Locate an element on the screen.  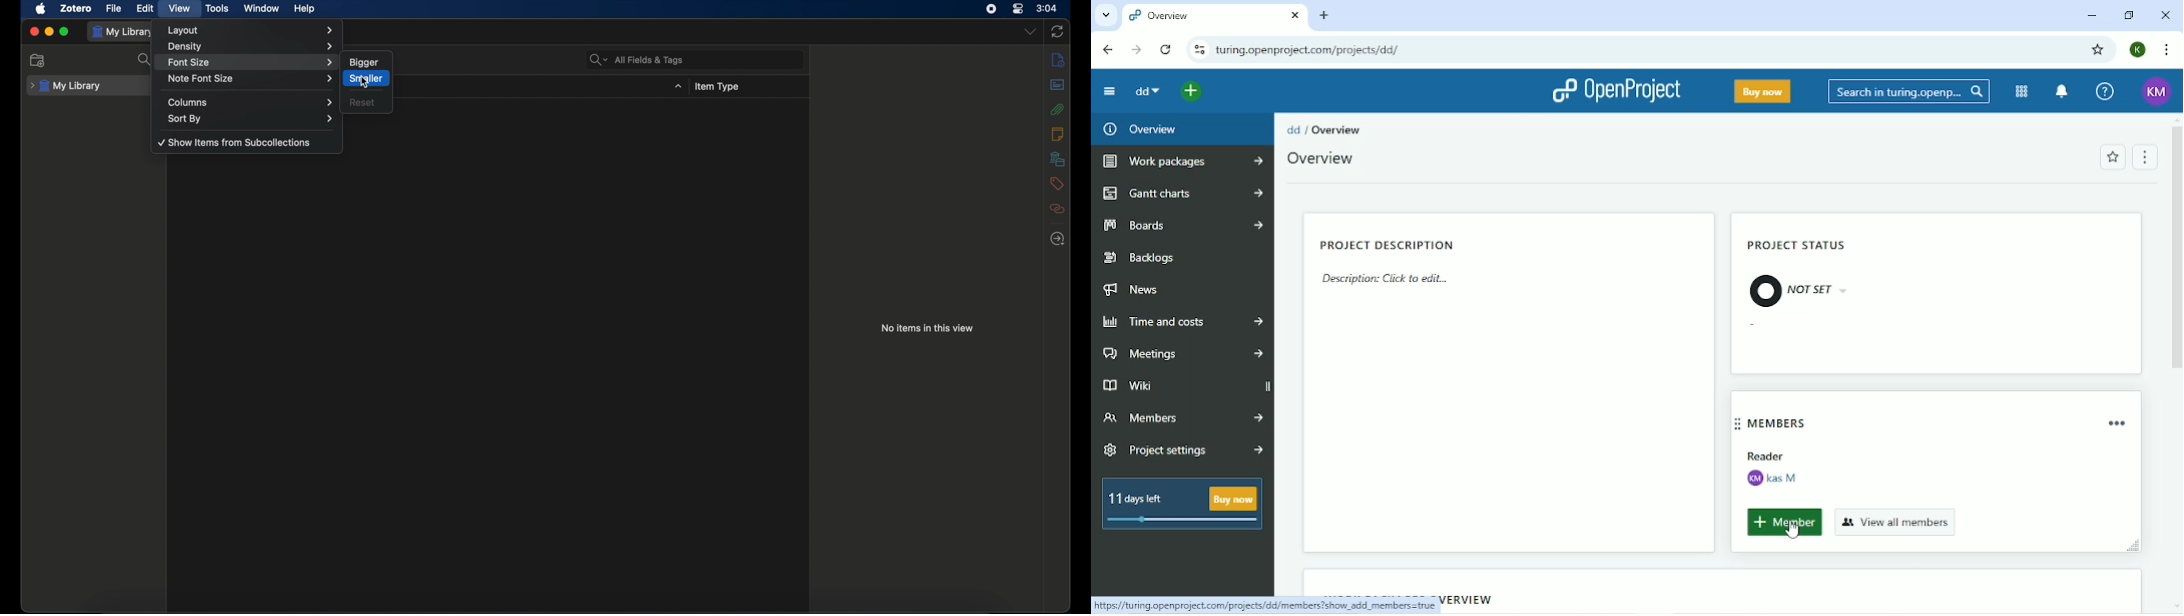
Buy now is located at coordinates (1761, 91).